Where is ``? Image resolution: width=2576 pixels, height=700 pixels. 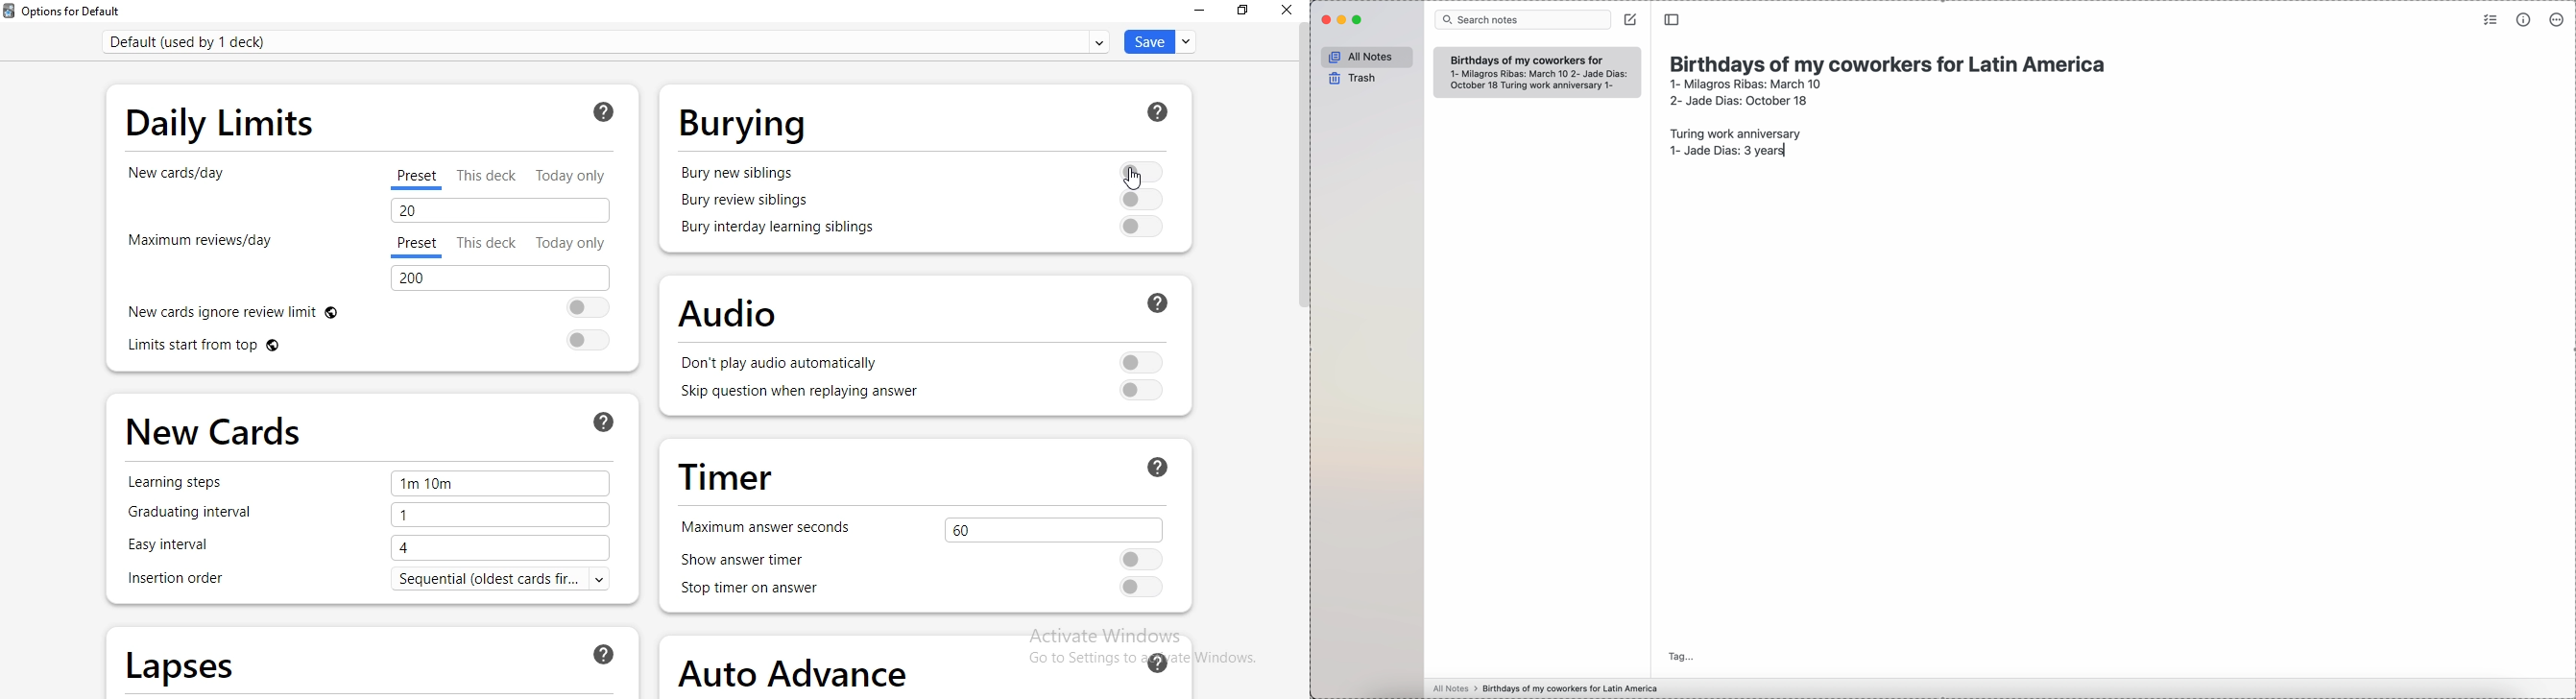  is located at coordinates (1166, 302).